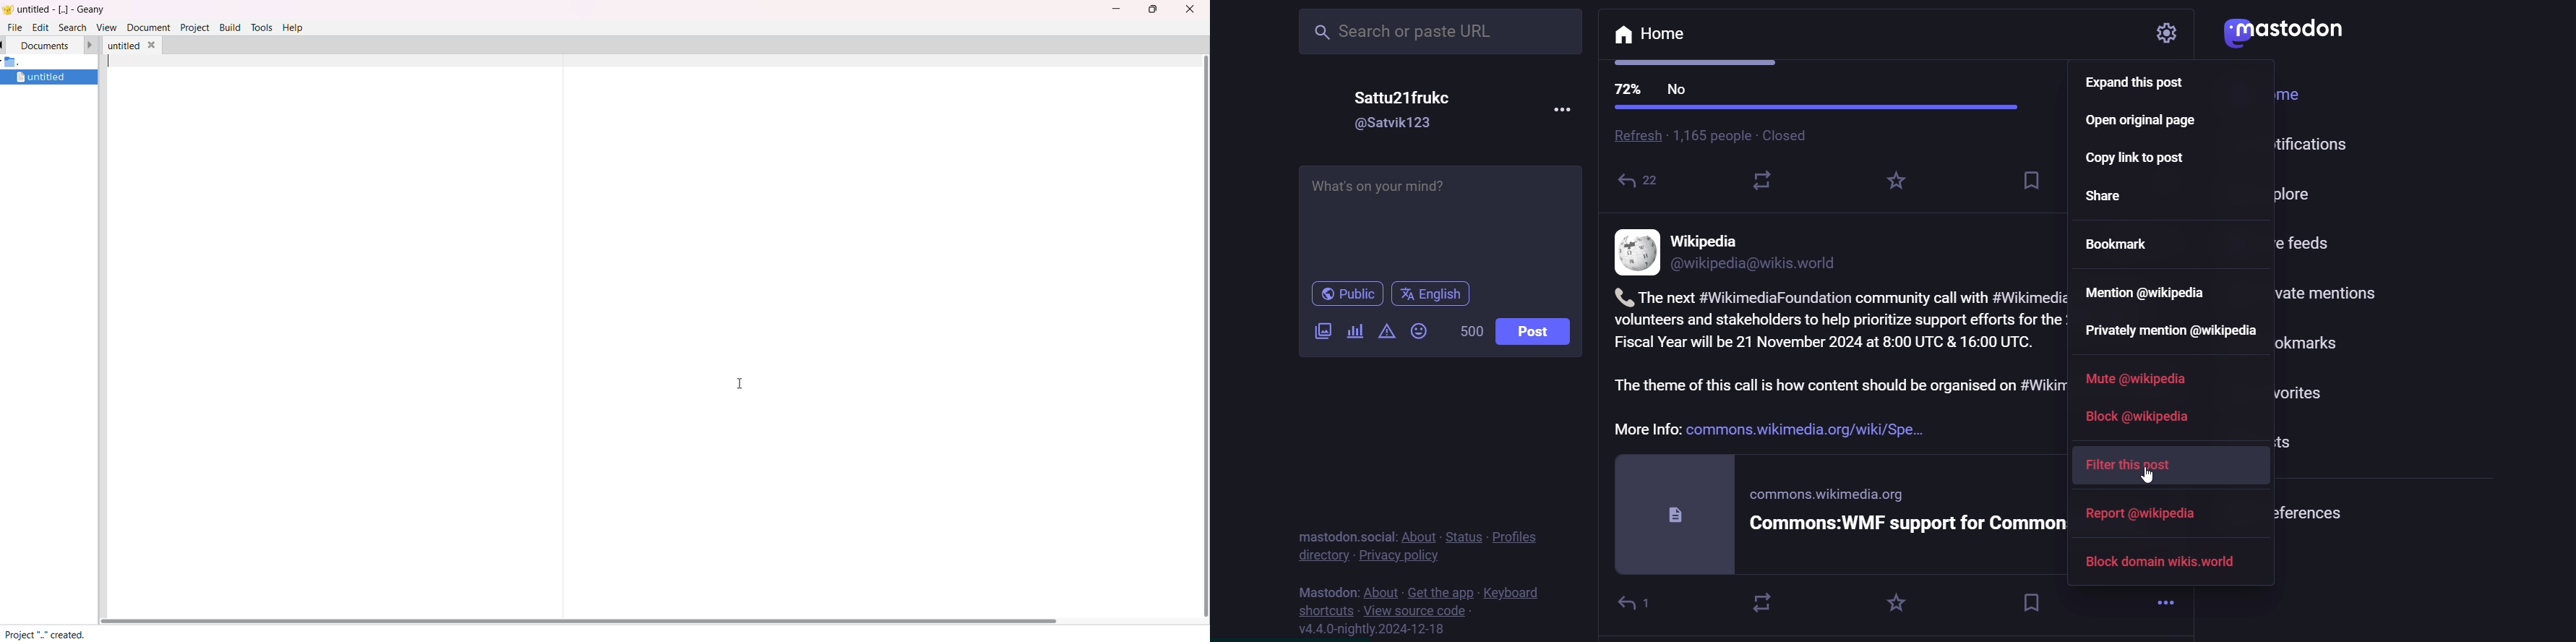 The image size is (2576, 644). Describe the element at coordinates (1204, 337) in the screenshot. I see `scroll bar` at that location.